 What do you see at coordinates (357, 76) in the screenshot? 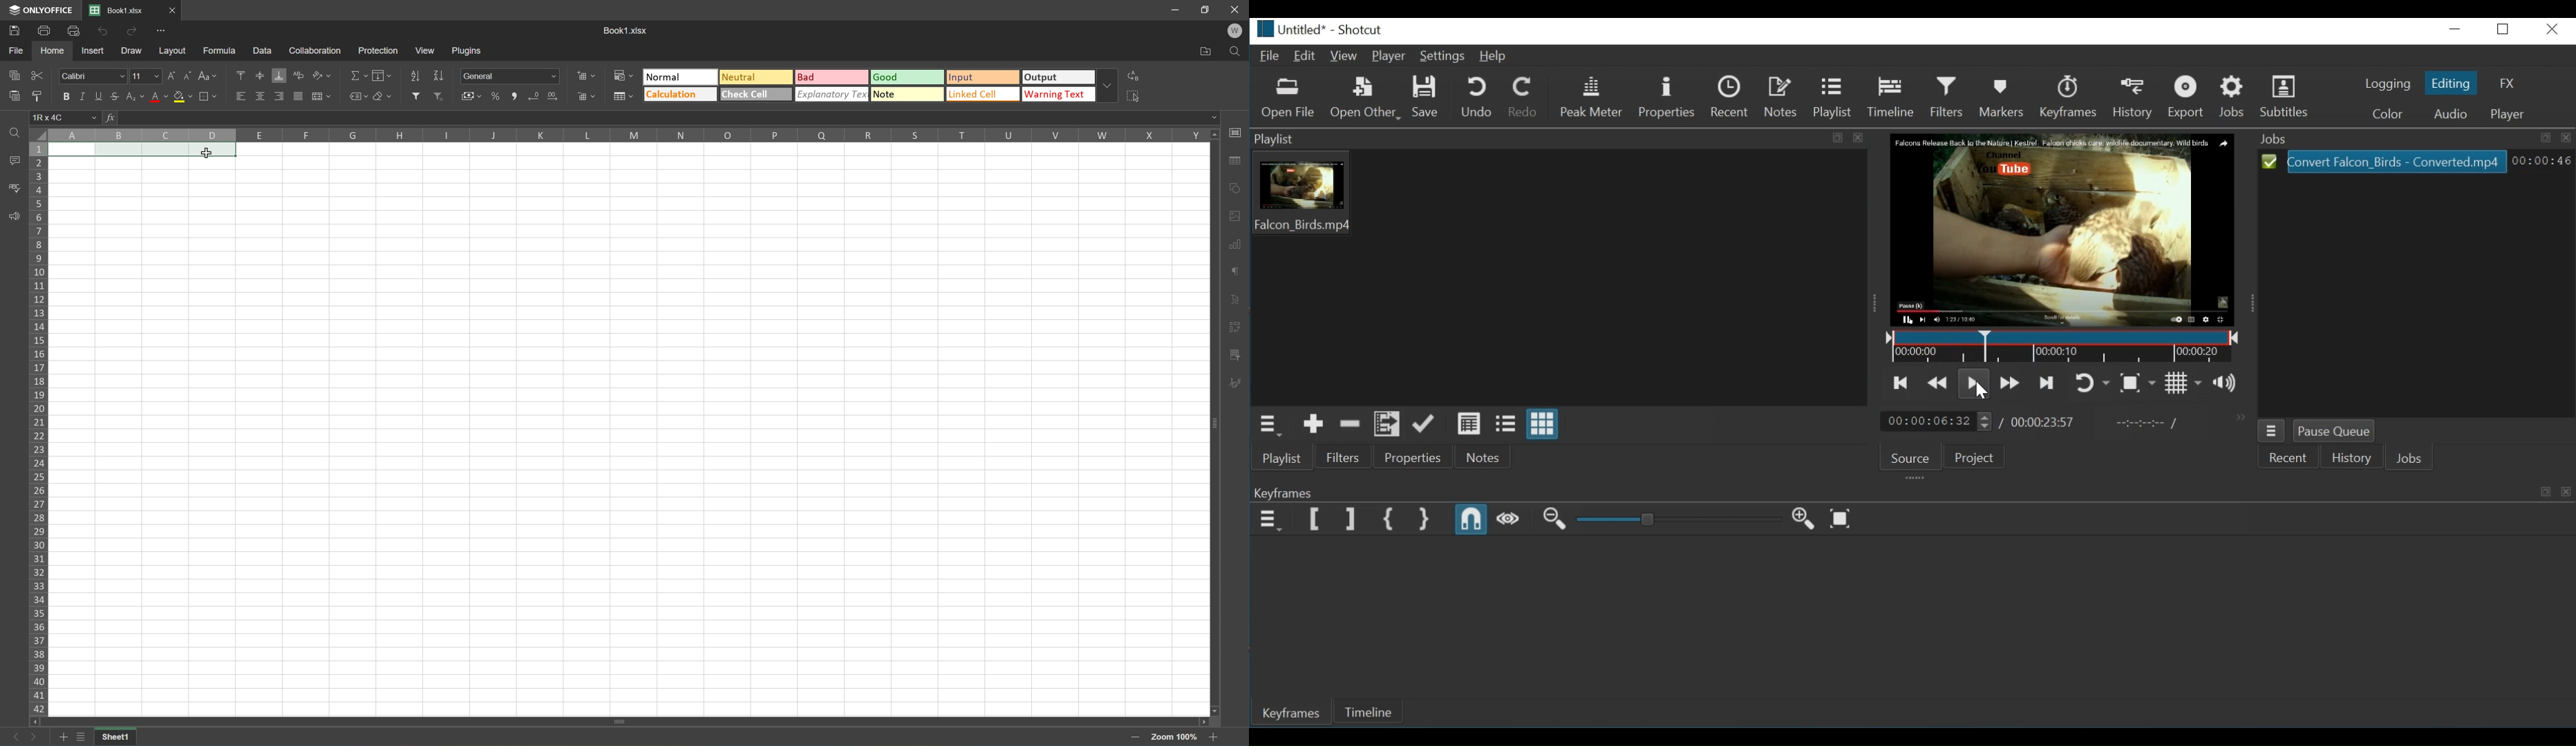
I see `Summation` at bounding box center [357, 76].